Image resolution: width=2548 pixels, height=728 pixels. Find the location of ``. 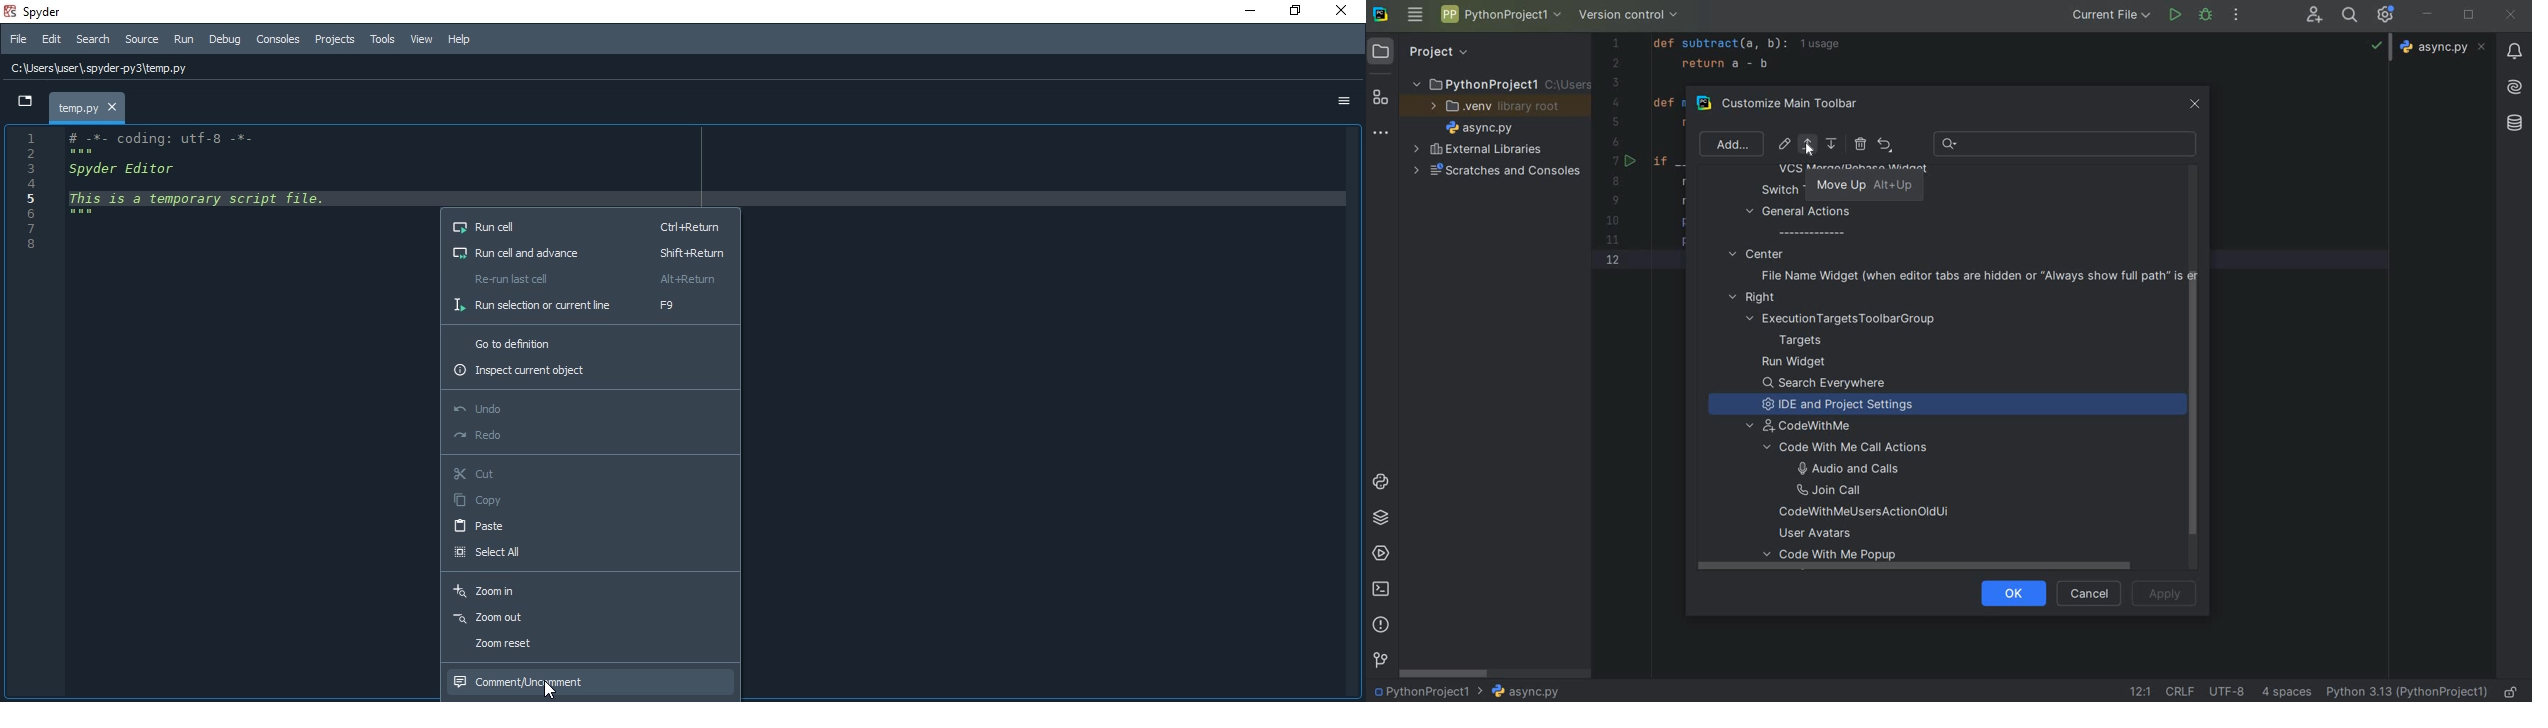

 is located at coordinates (2513, 124).